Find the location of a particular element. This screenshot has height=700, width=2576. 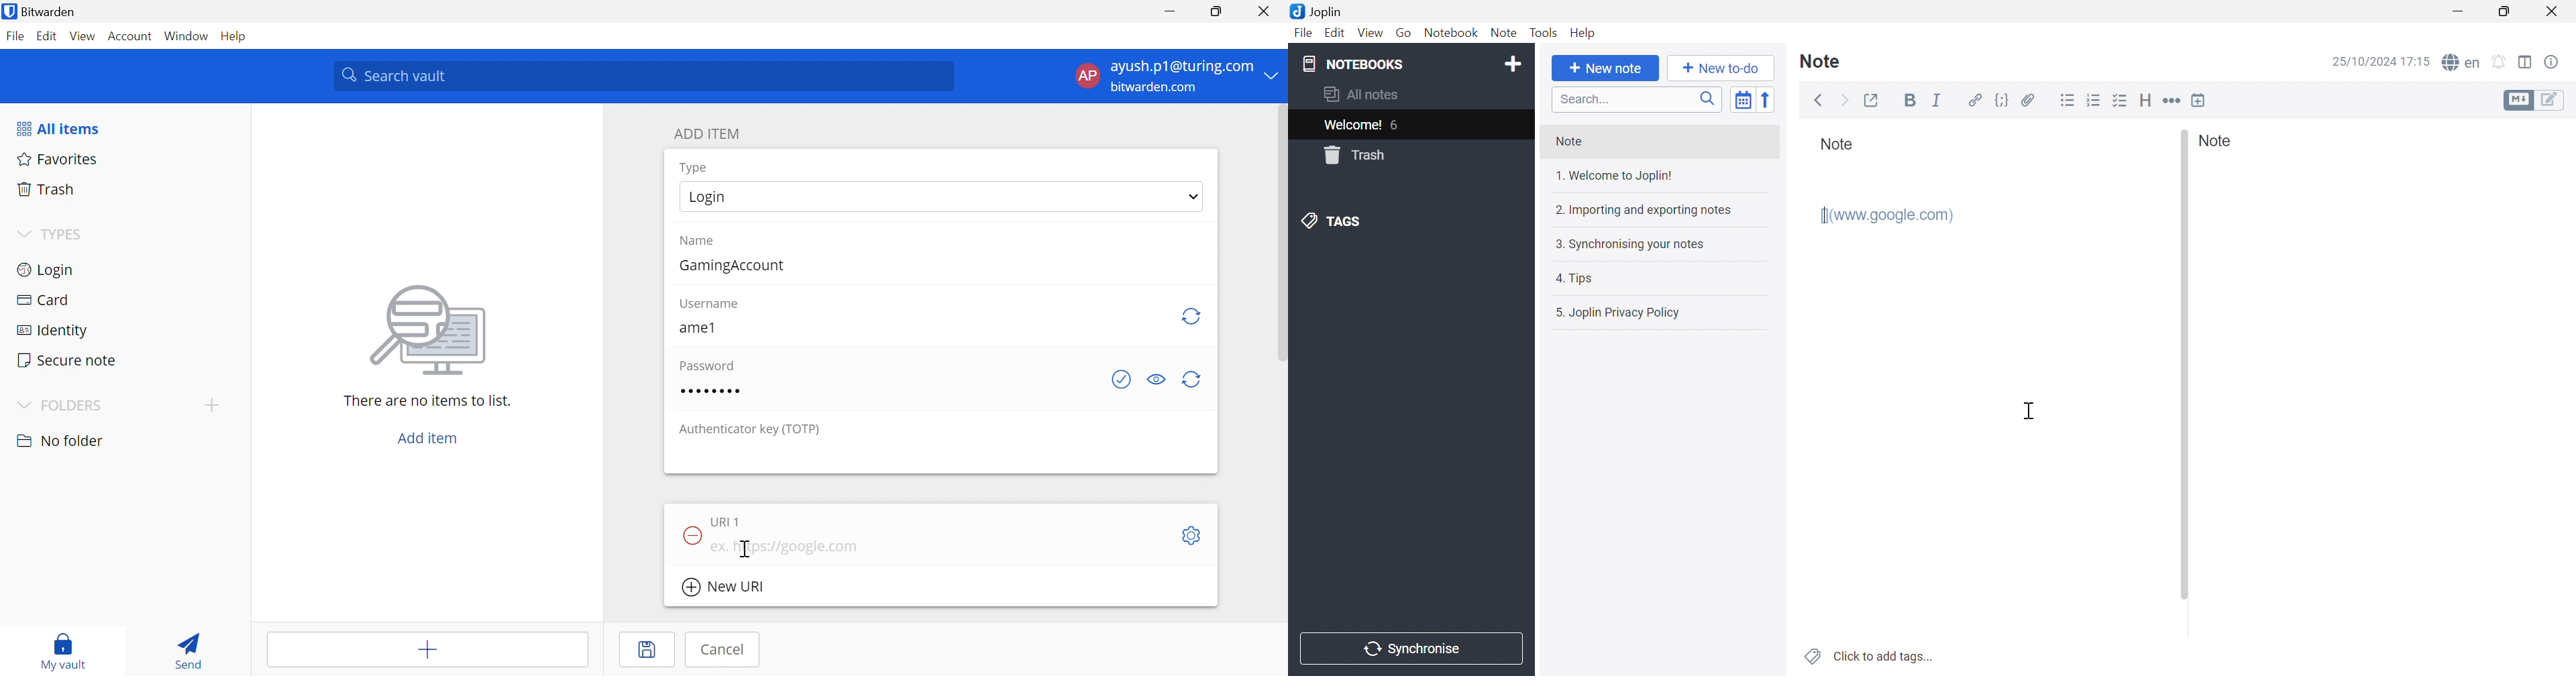

Attach file is located at coordinates (2028, 99).